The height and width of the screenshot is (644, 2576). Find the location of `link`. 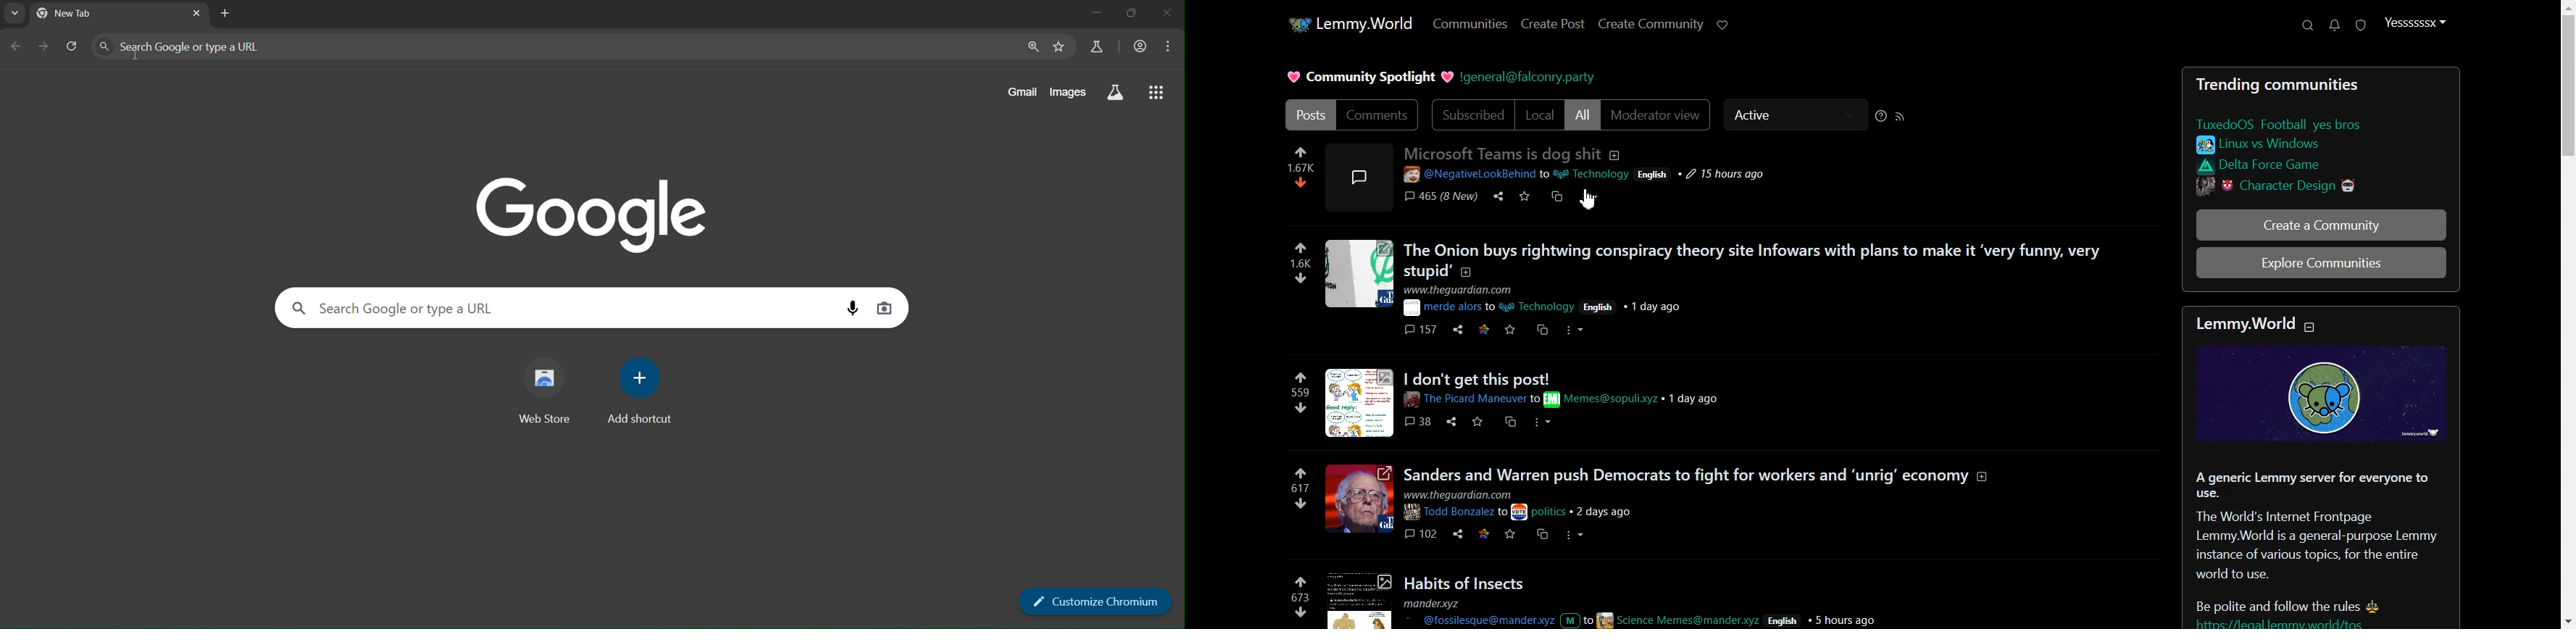

link is located at coordinates (2293, 186).